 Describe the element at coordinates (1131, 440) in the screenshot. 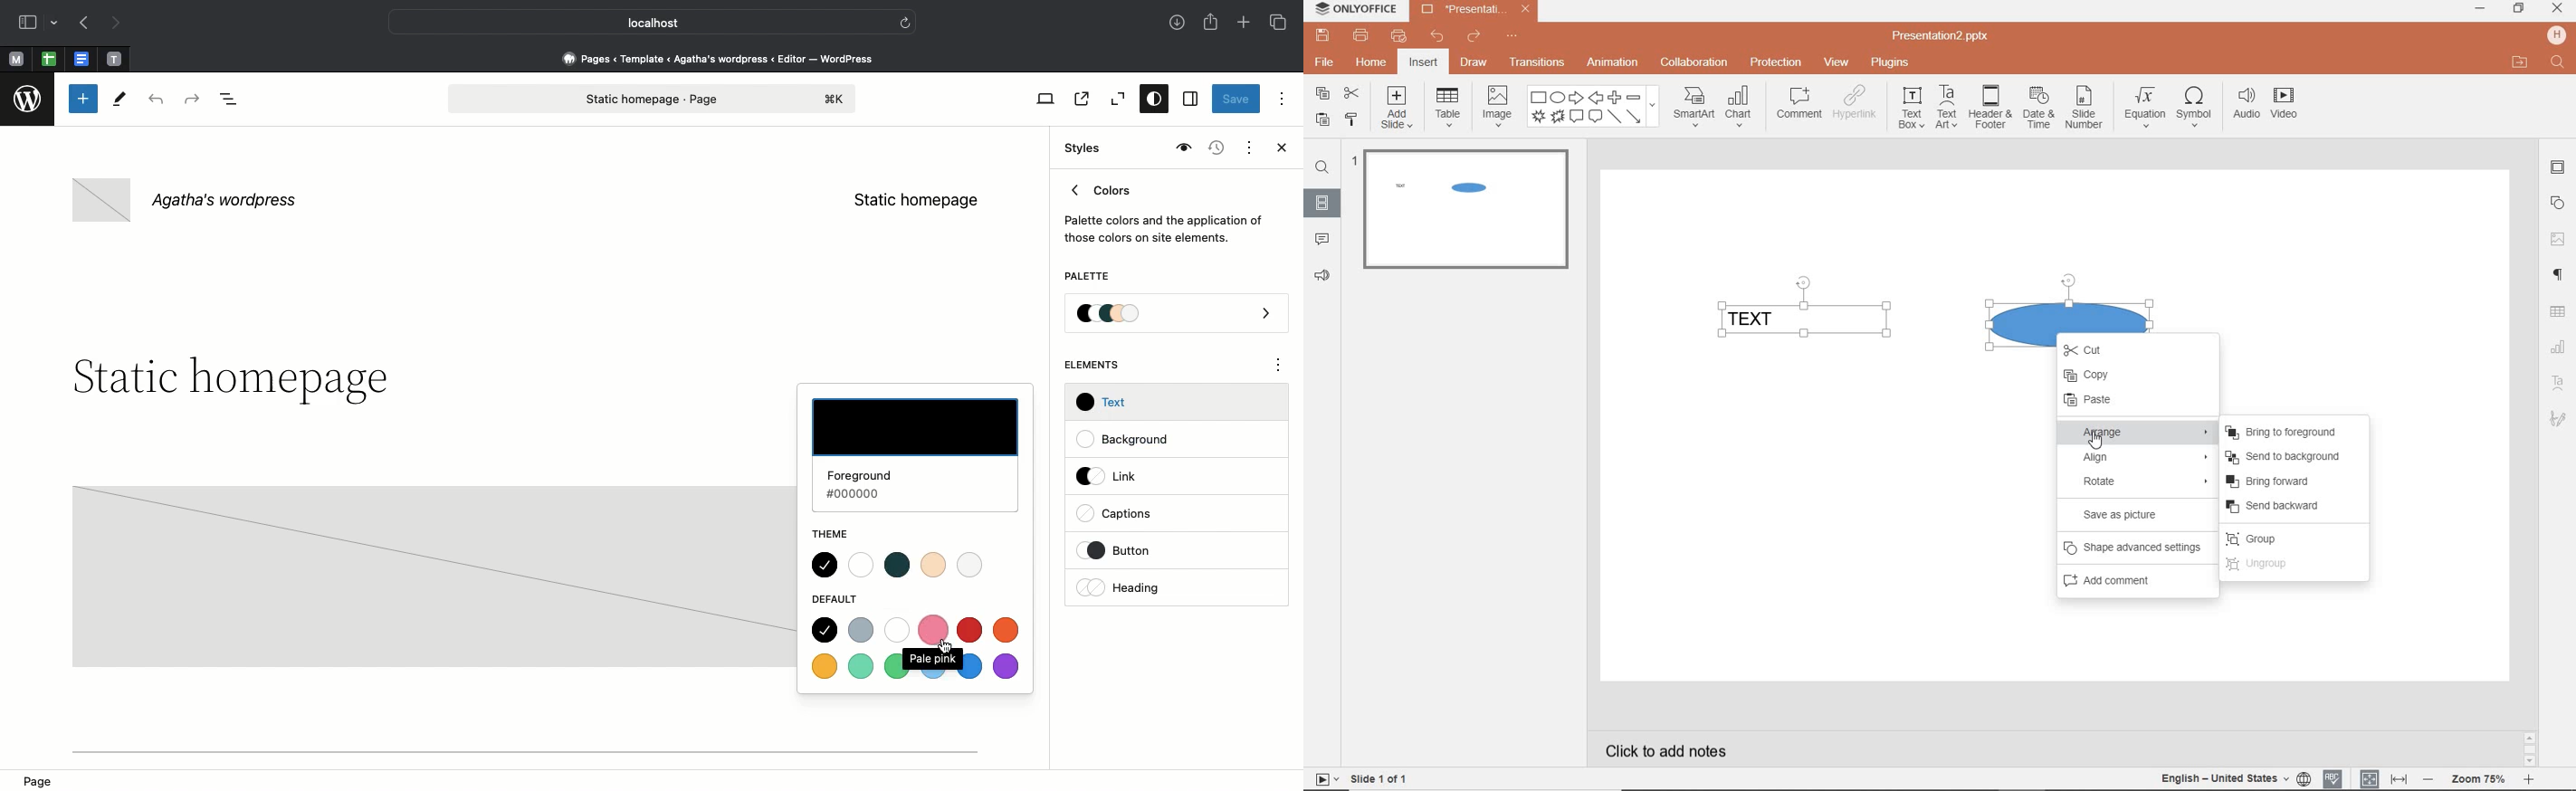

I see `Background` at that location.